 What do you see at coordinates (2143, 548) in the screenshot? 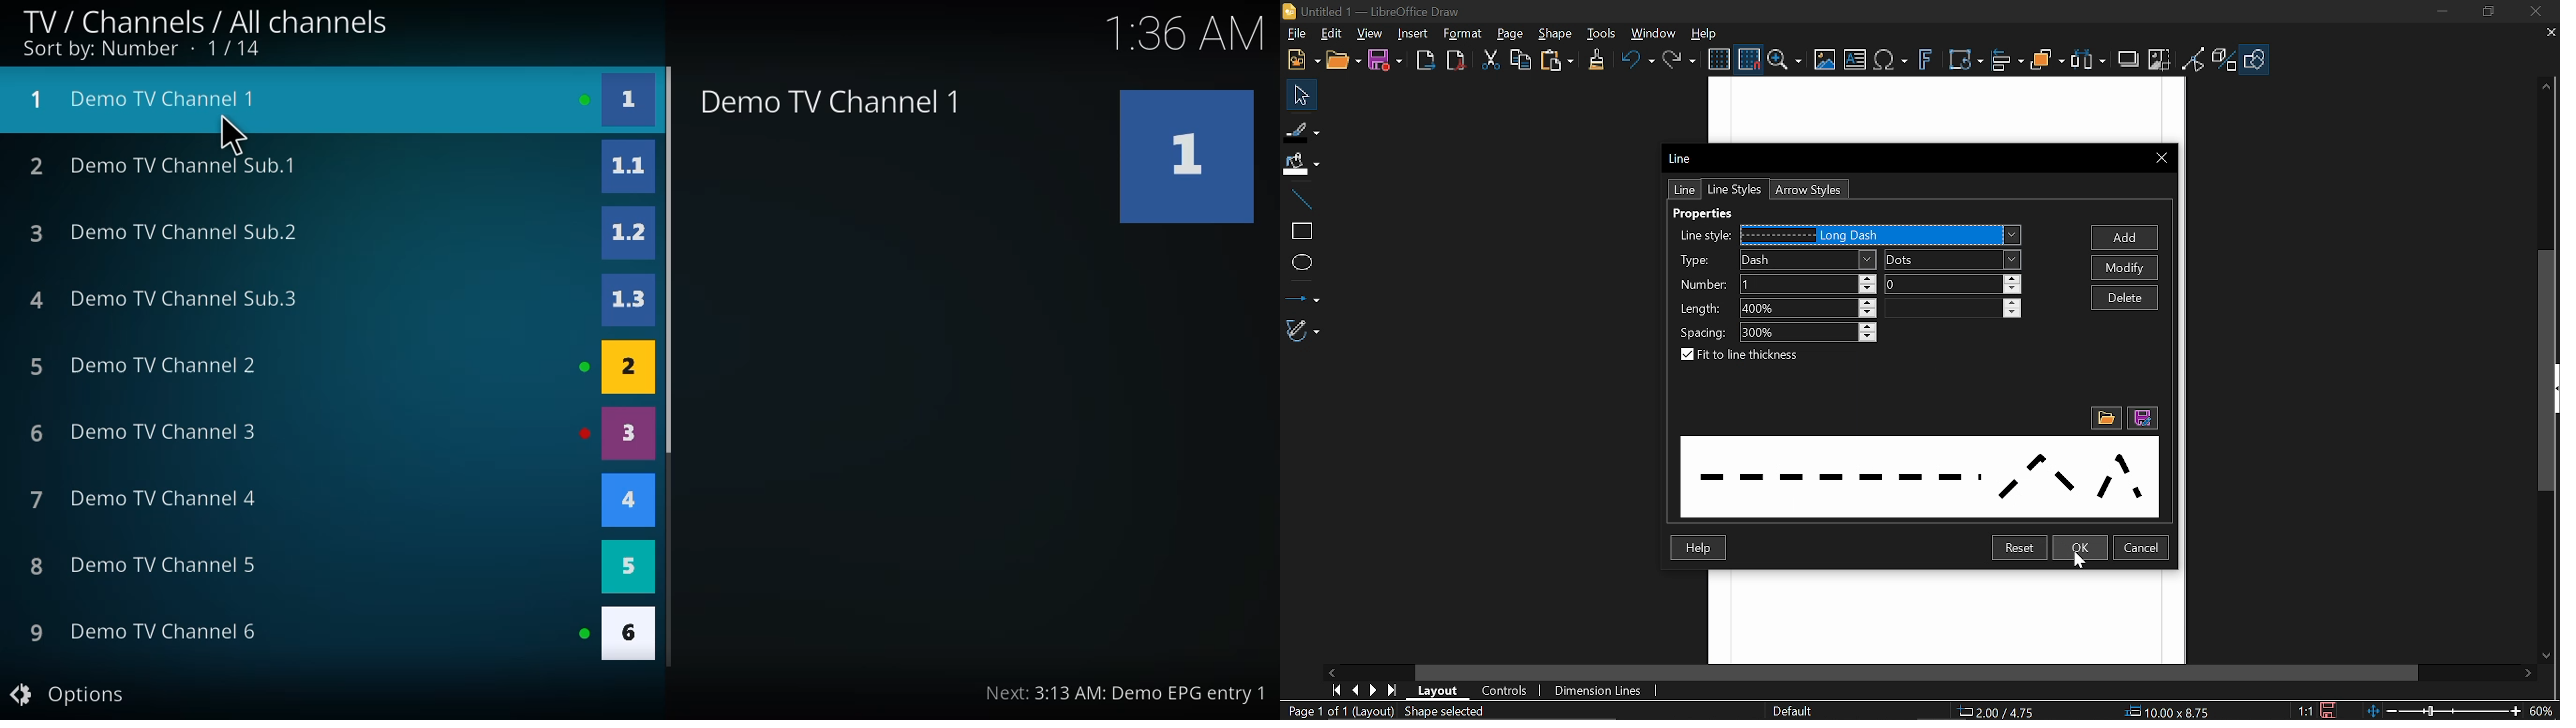
I see `Cancel` at bounding box center [2143, 548].